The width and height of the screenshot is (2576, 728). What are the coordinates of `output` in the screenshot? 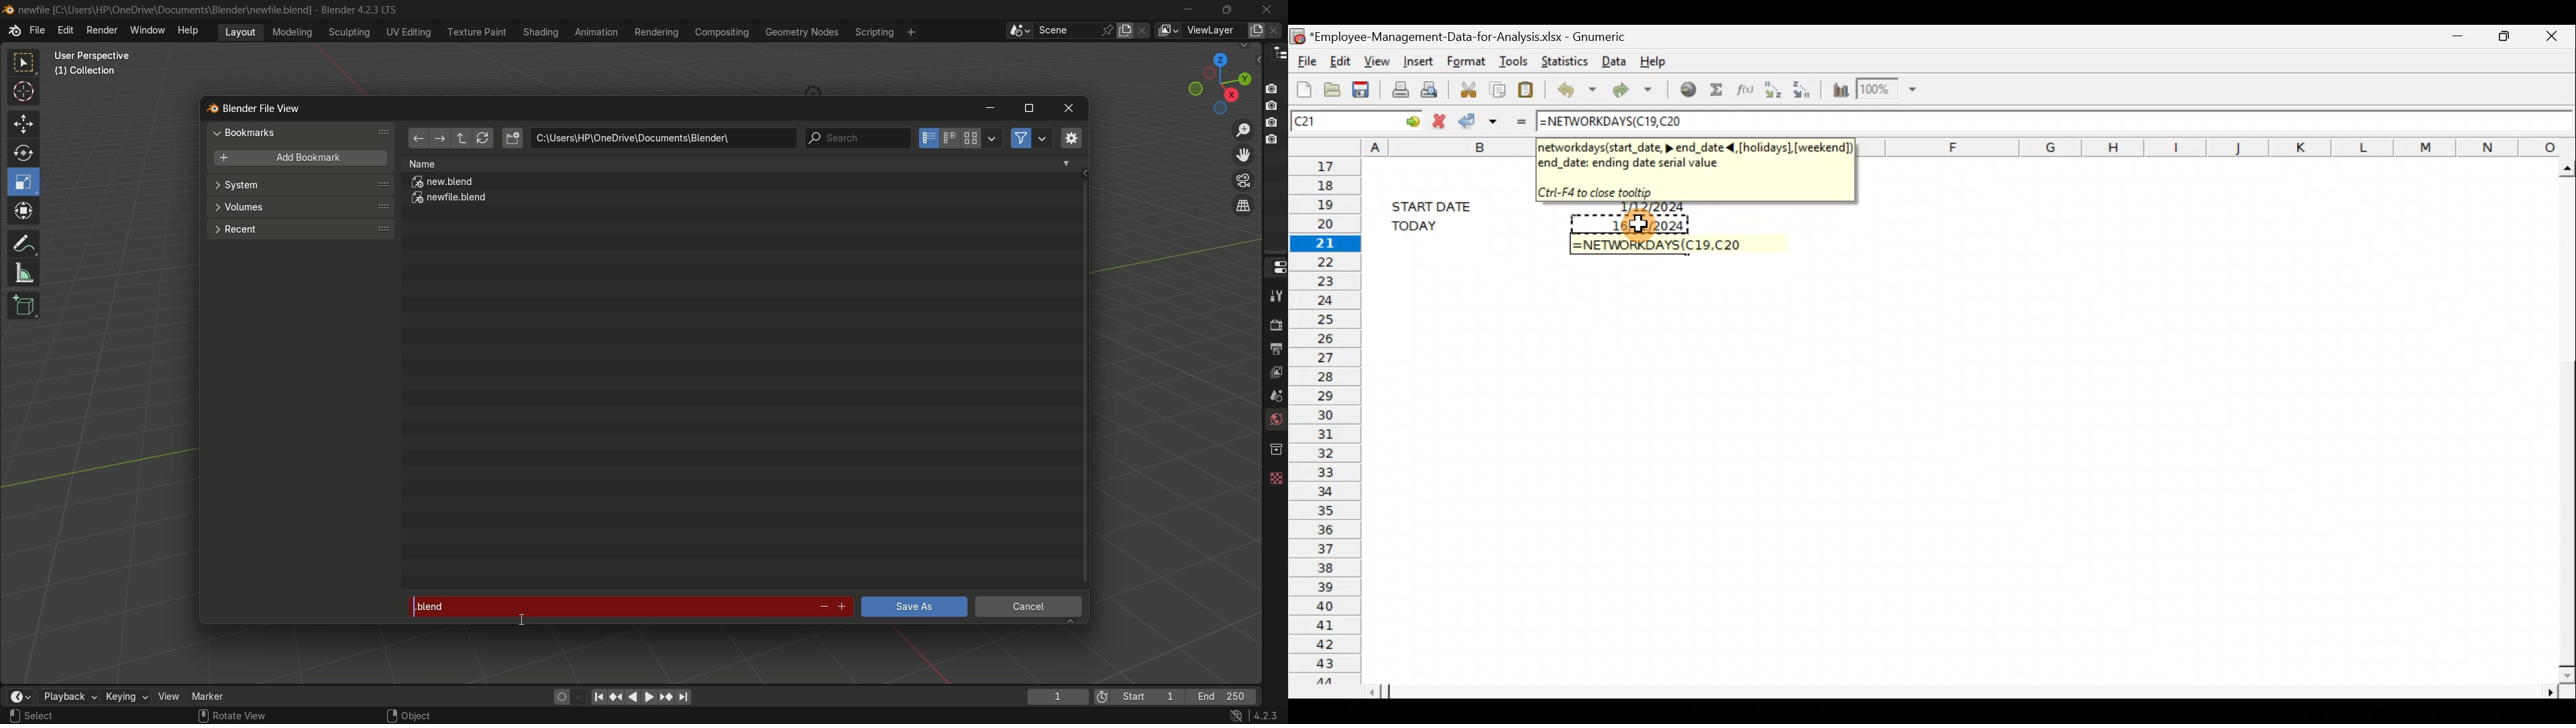 It's located at (1275, 348).